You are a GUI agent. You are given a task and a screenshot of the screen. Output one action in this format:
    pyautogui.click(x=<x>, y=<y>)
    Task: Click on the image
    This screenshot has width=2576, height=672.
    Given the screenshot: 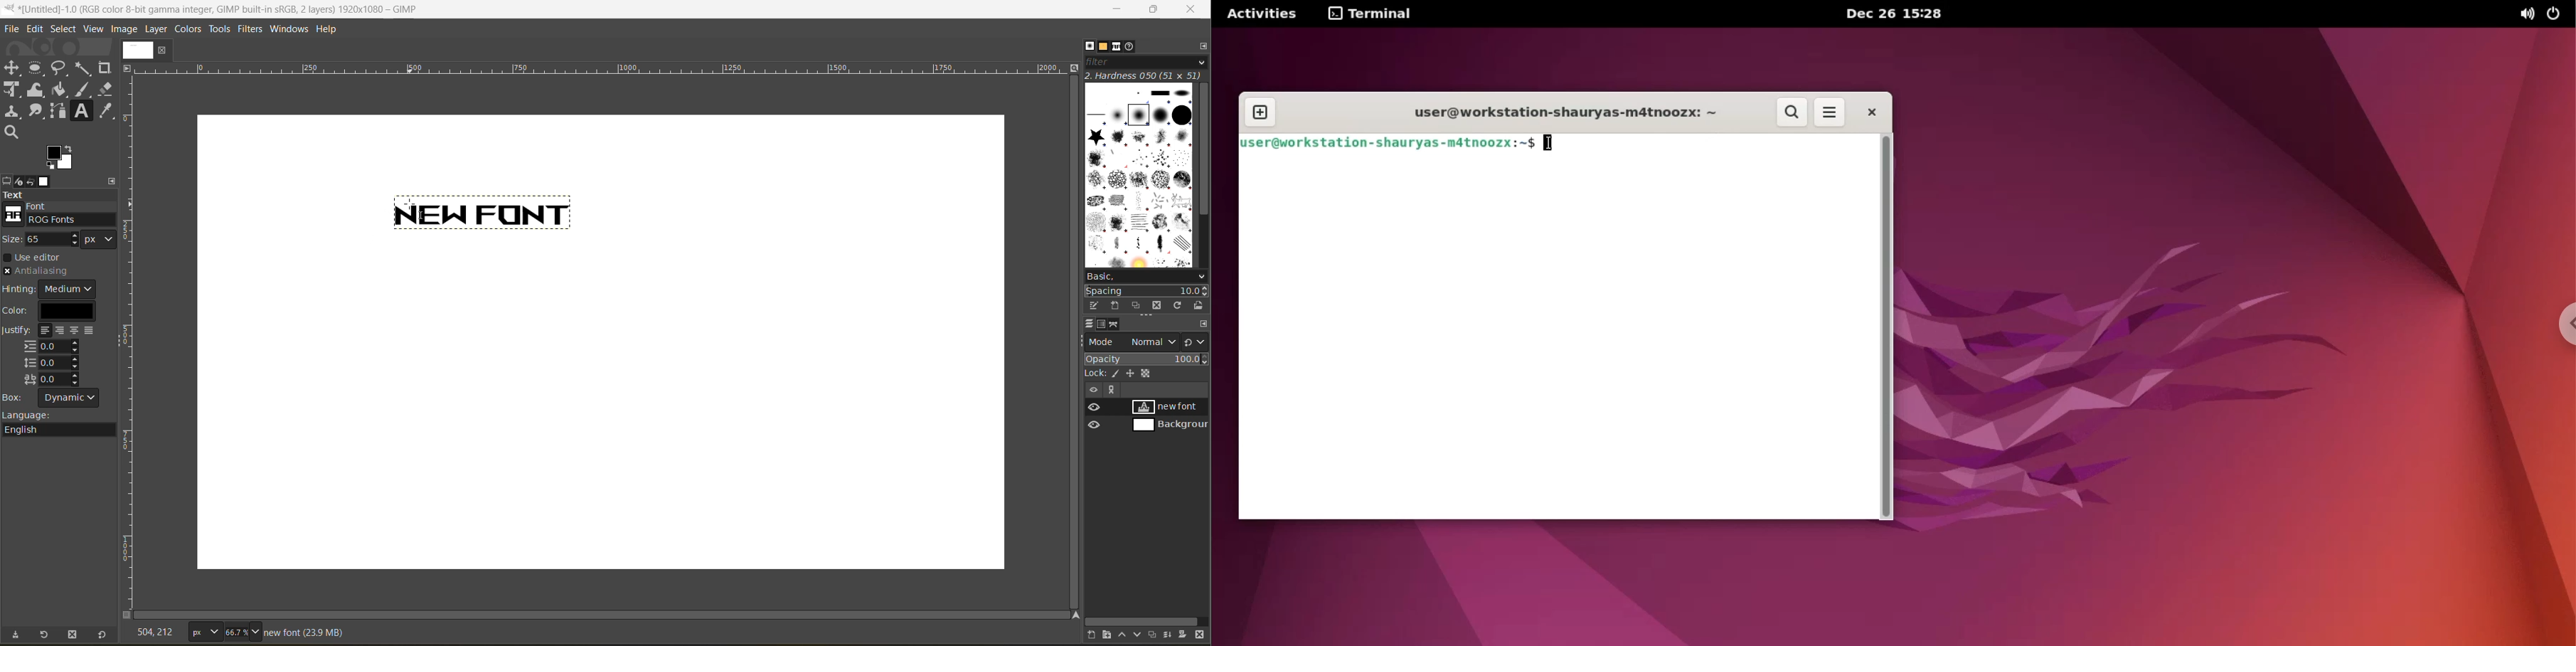 What is the action you would take?
    pyautogui.click(x=125, y=30)
    